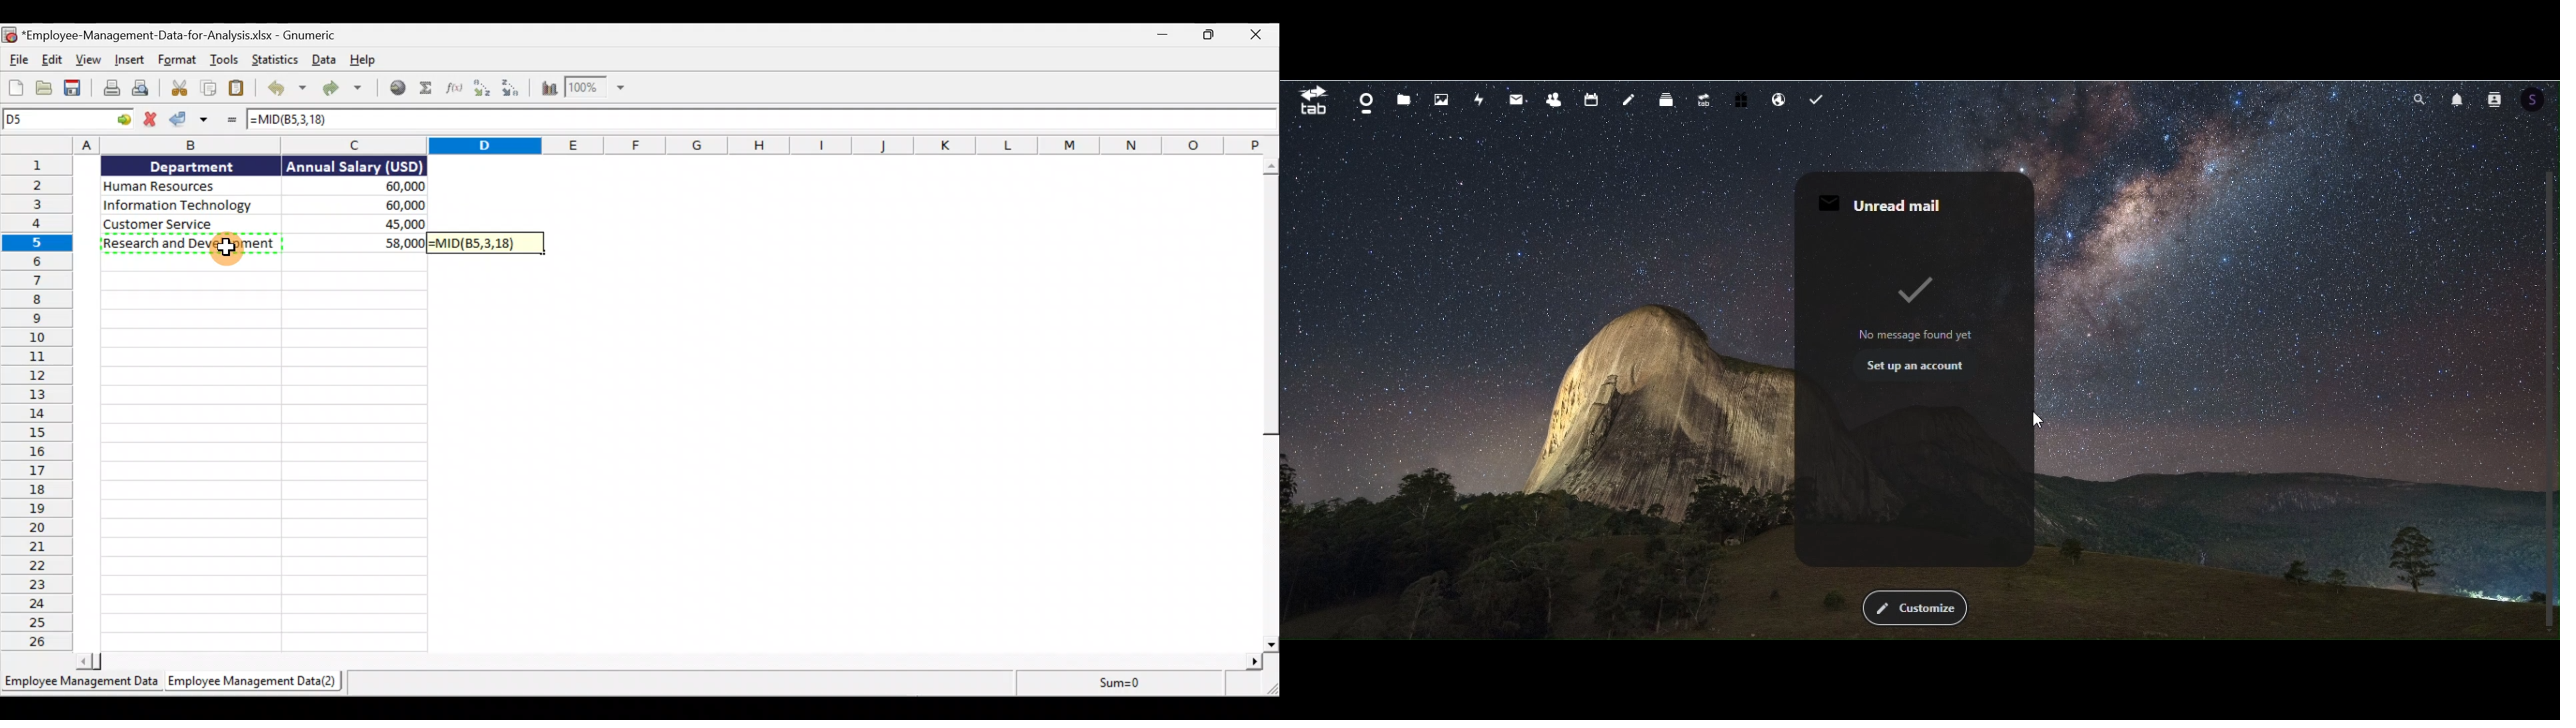  What do you see at coordinates (261, 453) in the screenshot?
I see `Cells` at bounding box center [261, 453].